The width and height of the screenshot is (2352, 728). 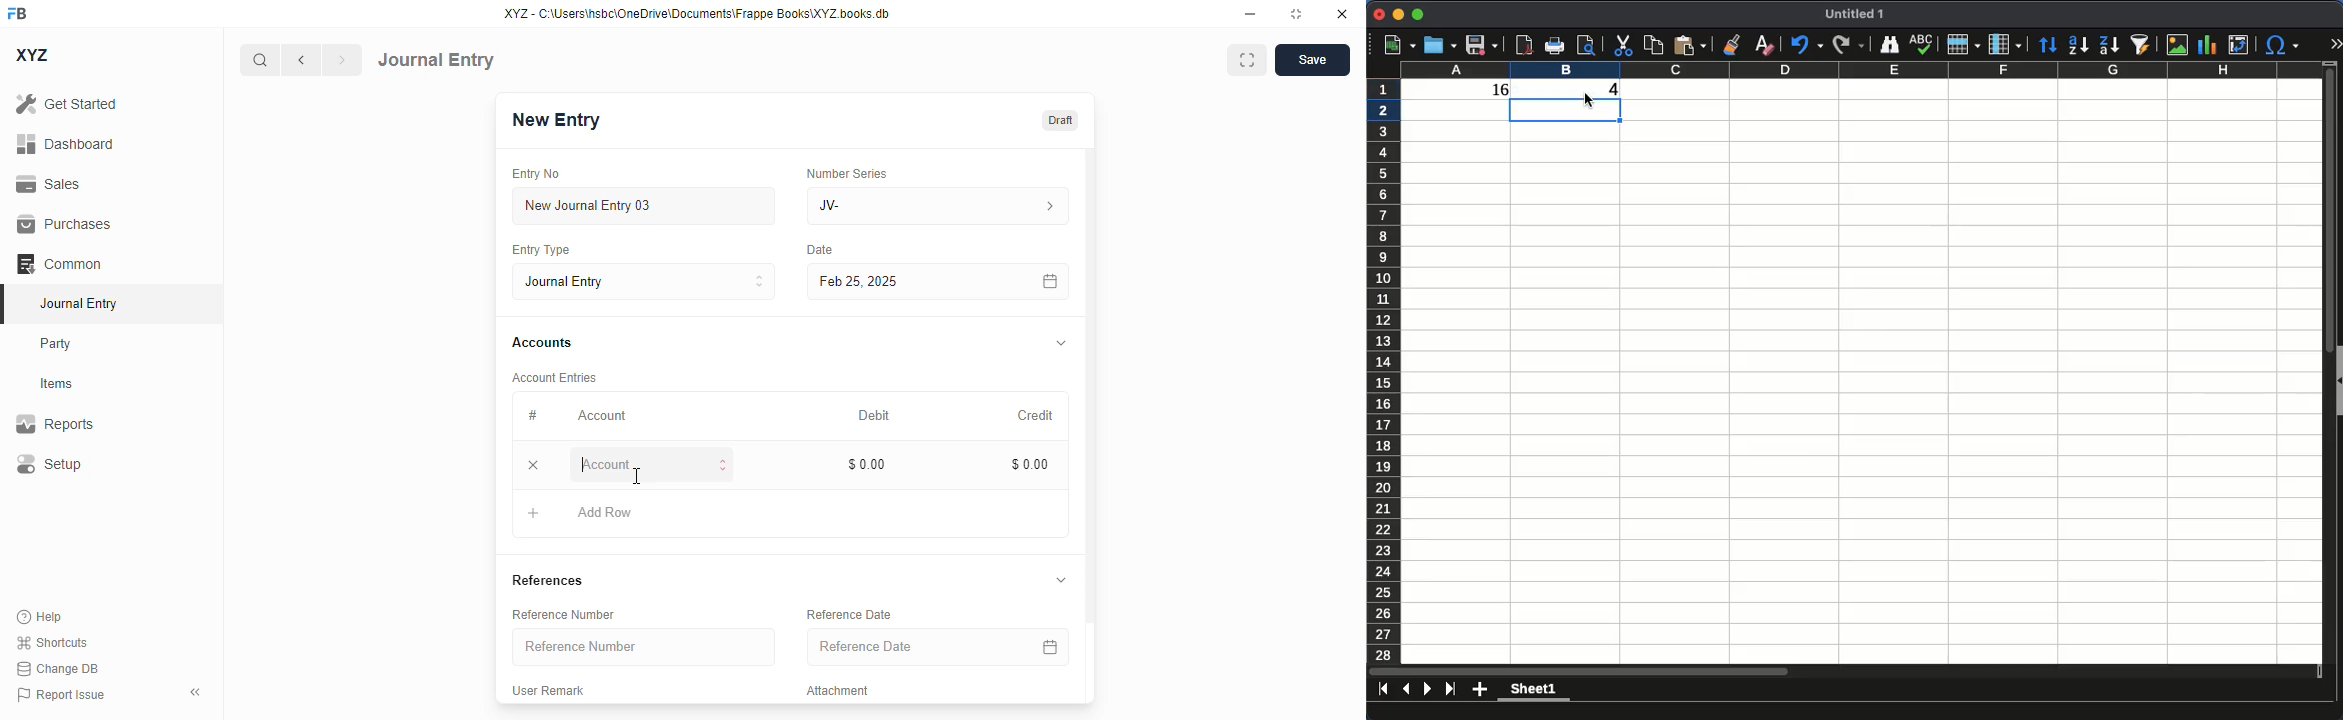 I want to click on entry no, so click(x=536, y=174).